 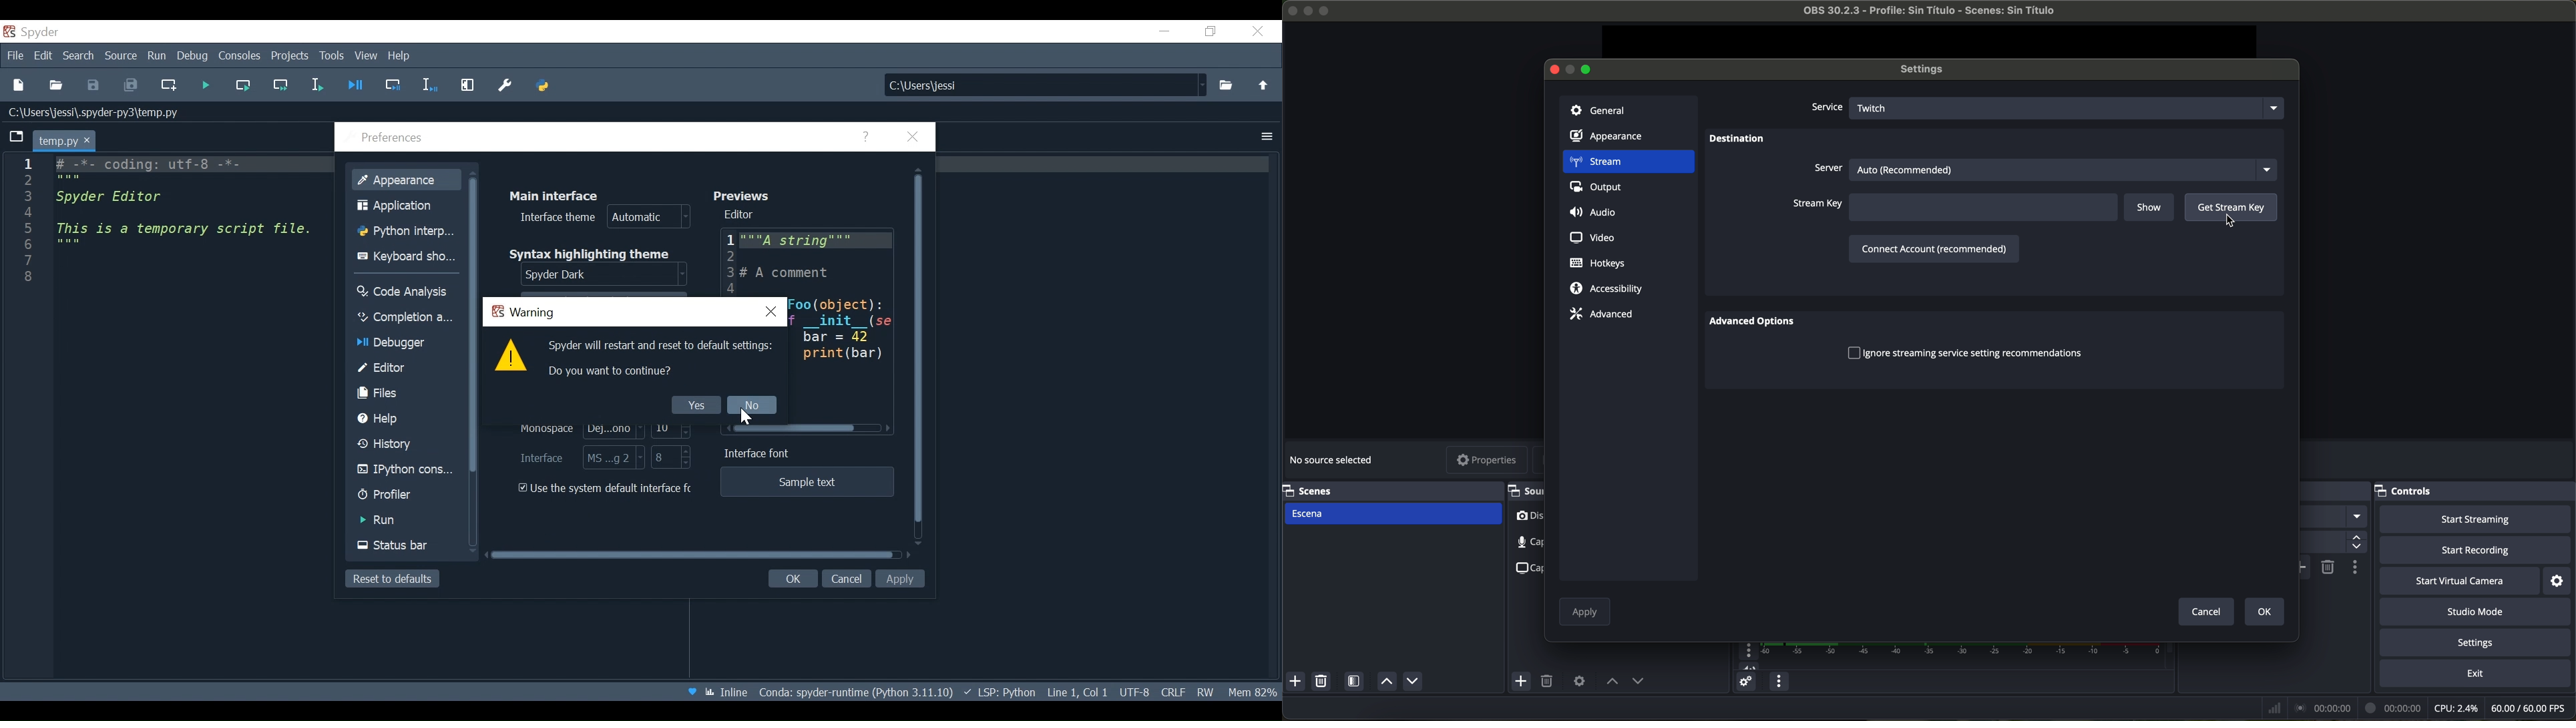 What do you see at coordinates (194, 56) in the screenshot?
I see `Debug` at bounding box center [194, 56].